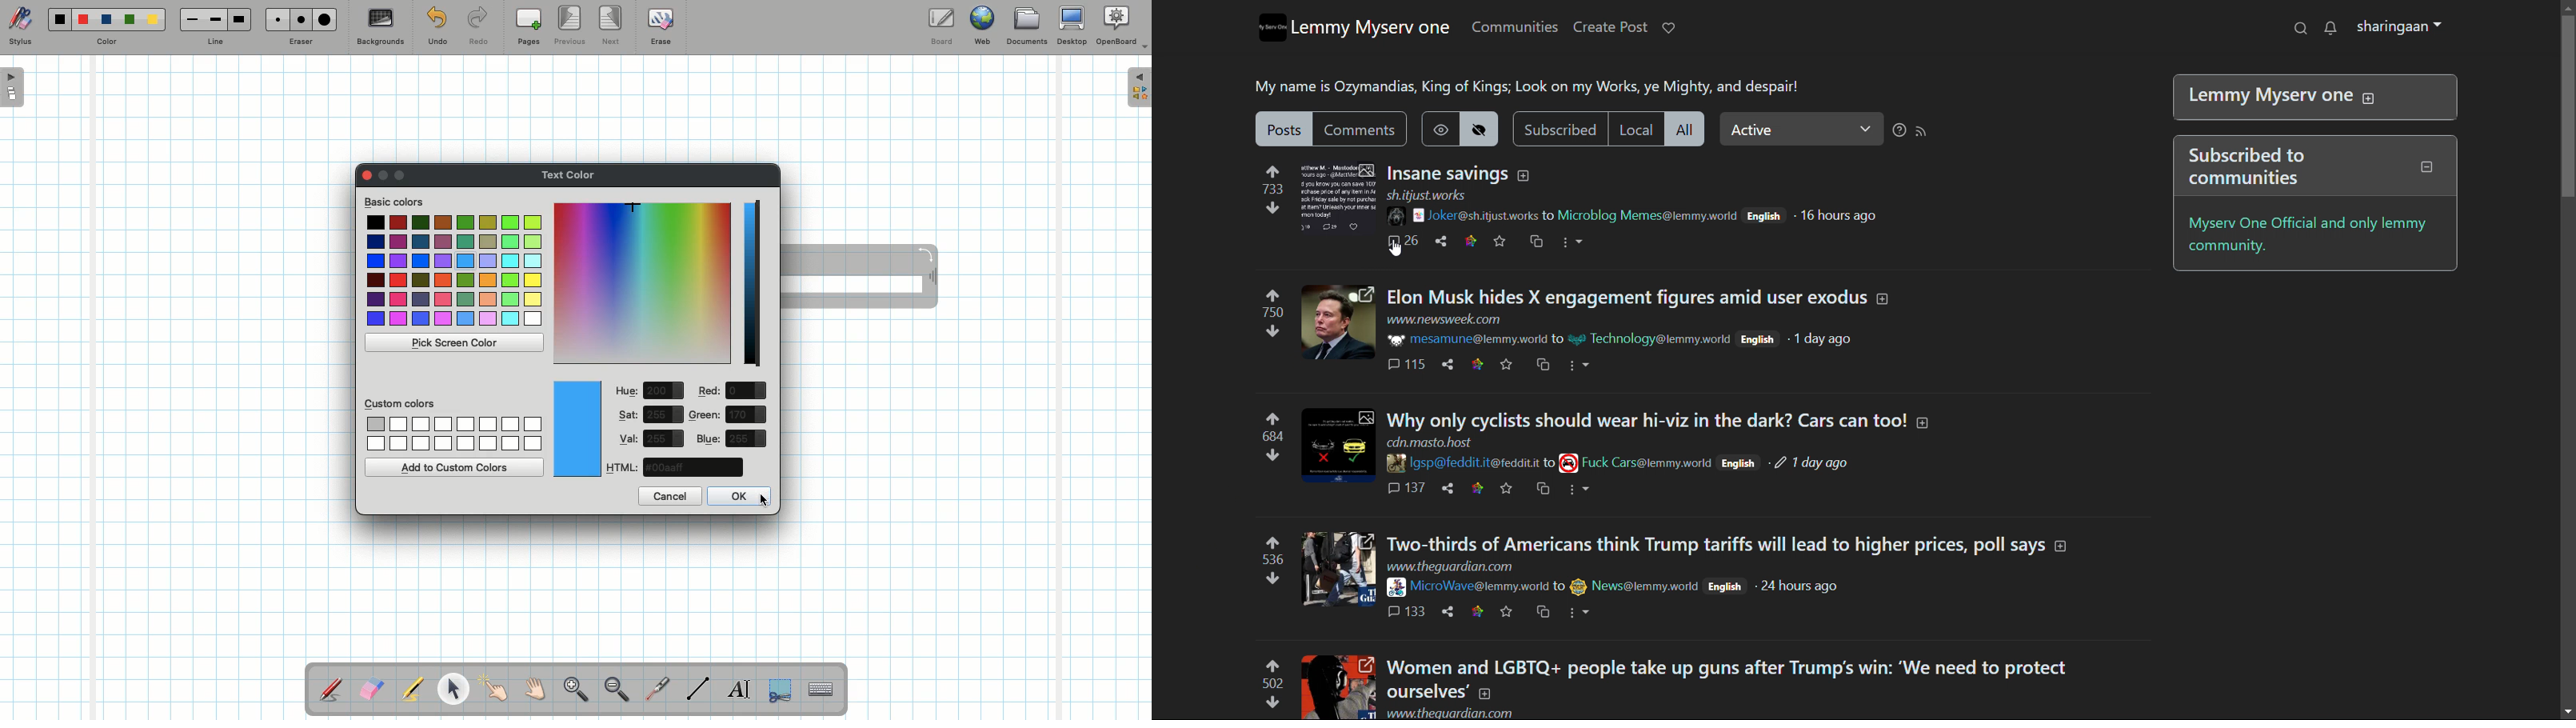  Describe the element at coordinates (1447, 488) in the screenshot. I see `share` at that location.